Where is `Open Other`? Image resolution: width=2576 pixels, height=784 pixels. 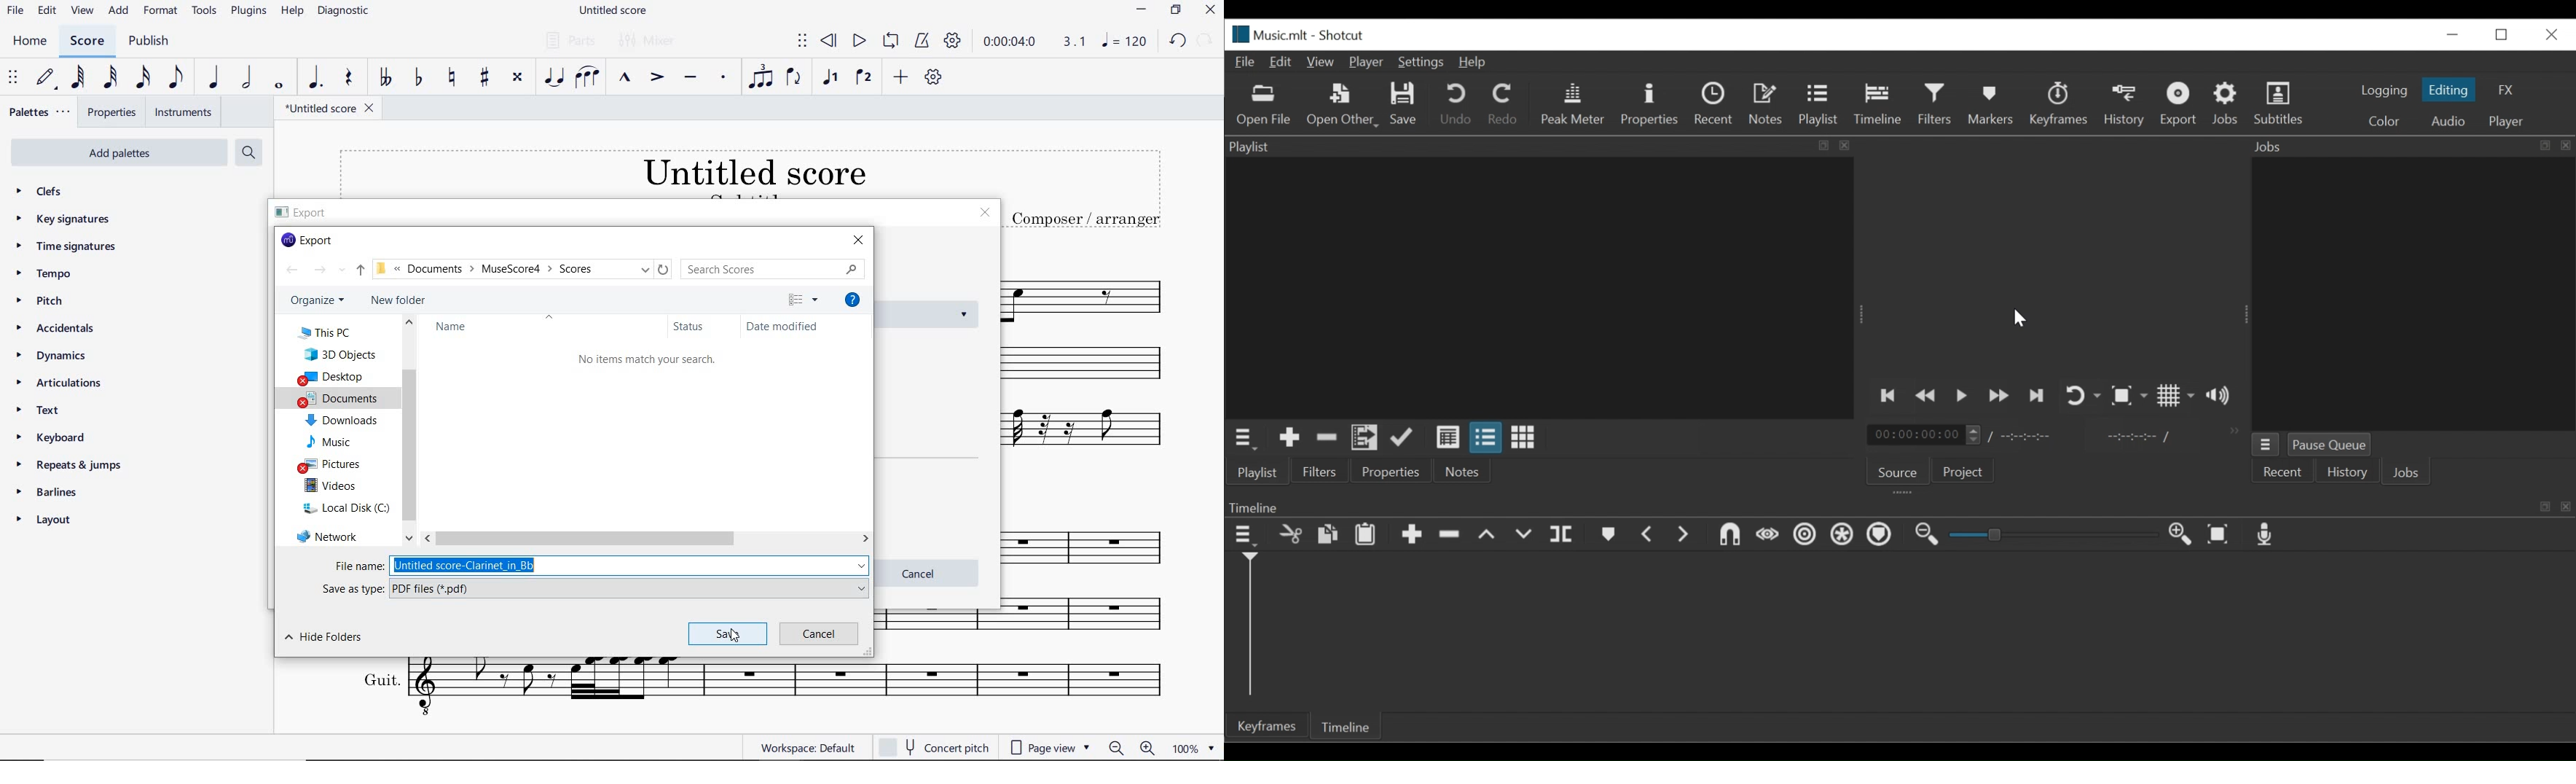 Open Other is located at coordinates (1340, 105).